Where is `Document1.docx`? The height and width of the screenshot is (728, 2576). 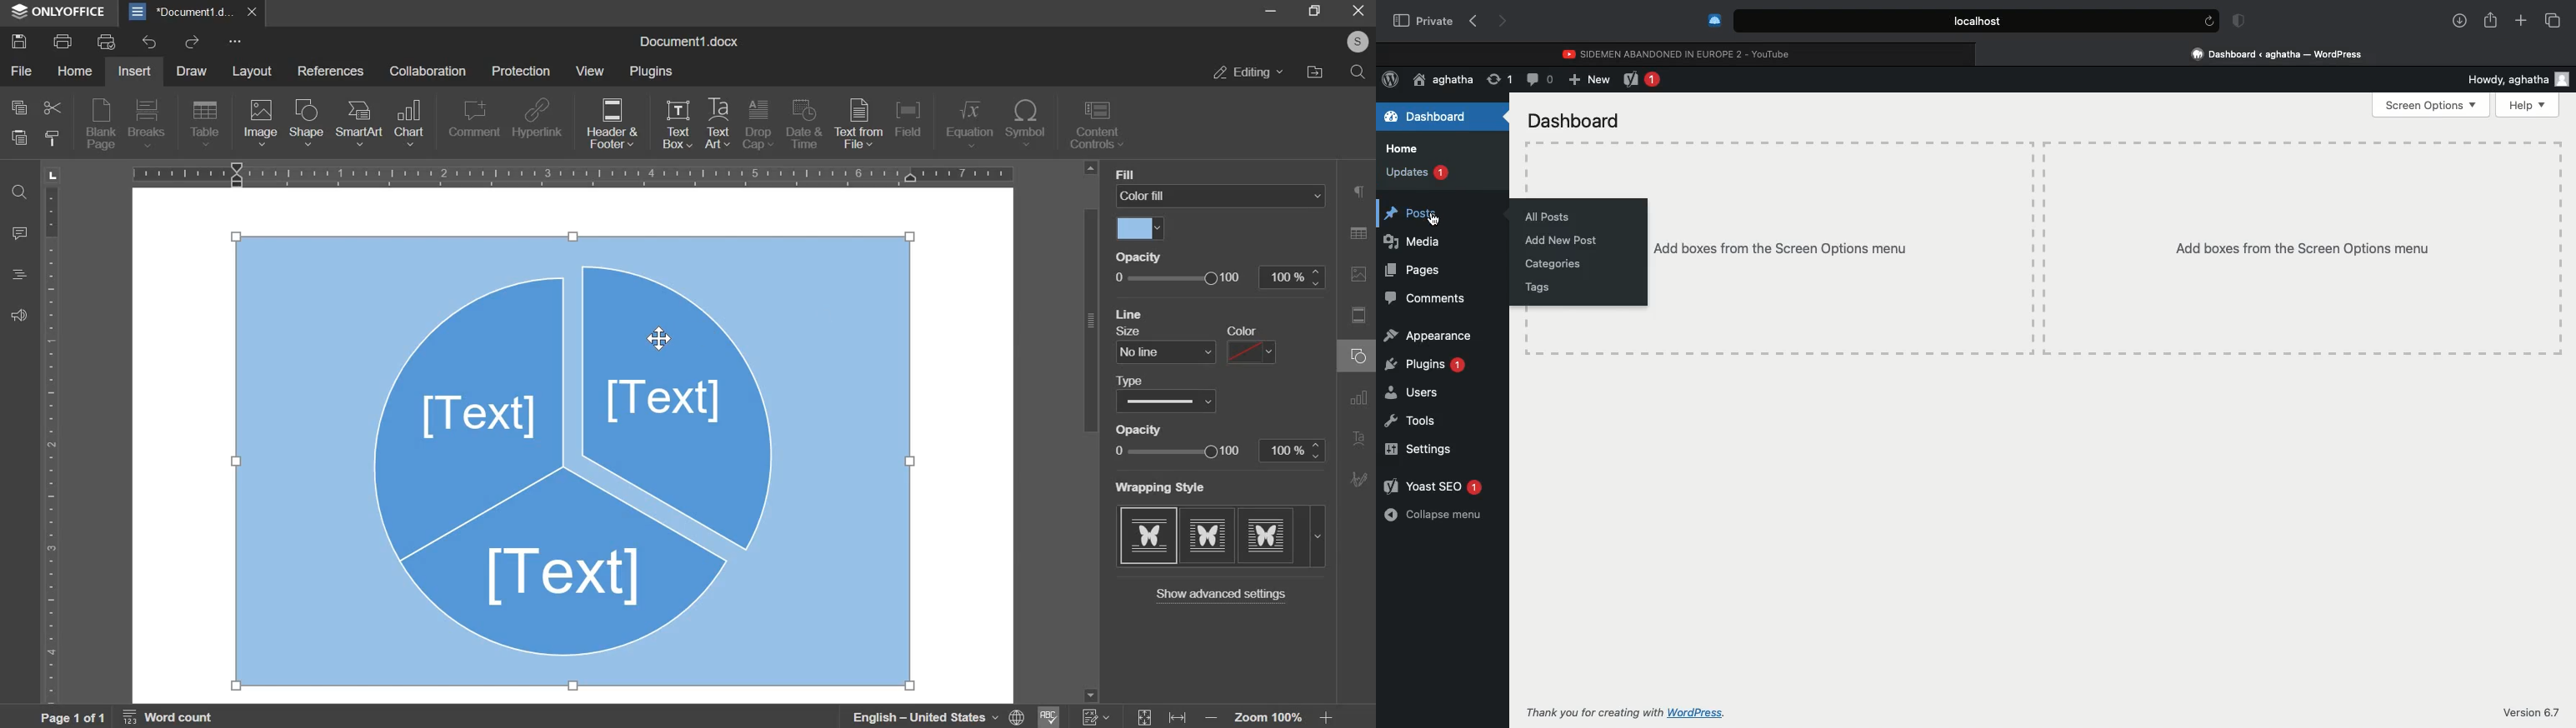
Document1.docx is located at coordinates (688, 40).